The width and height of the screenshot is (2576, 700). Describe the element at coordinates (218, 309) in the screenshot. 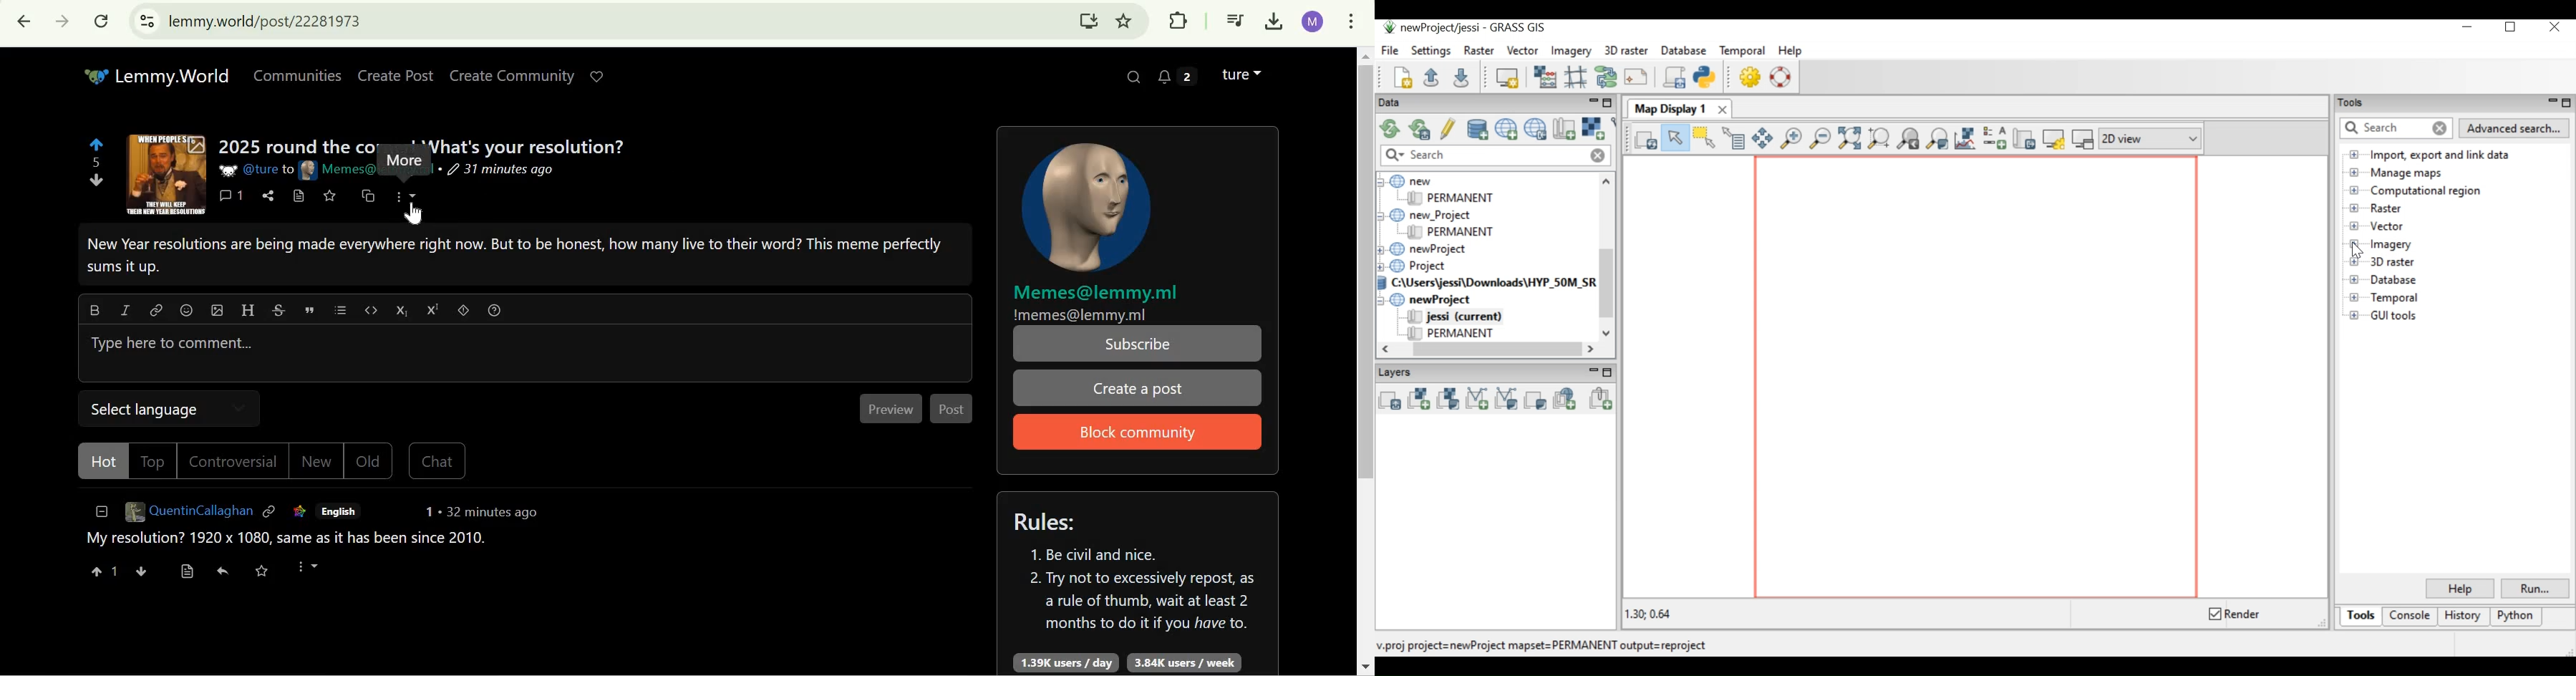

I see `upload image` at that location.